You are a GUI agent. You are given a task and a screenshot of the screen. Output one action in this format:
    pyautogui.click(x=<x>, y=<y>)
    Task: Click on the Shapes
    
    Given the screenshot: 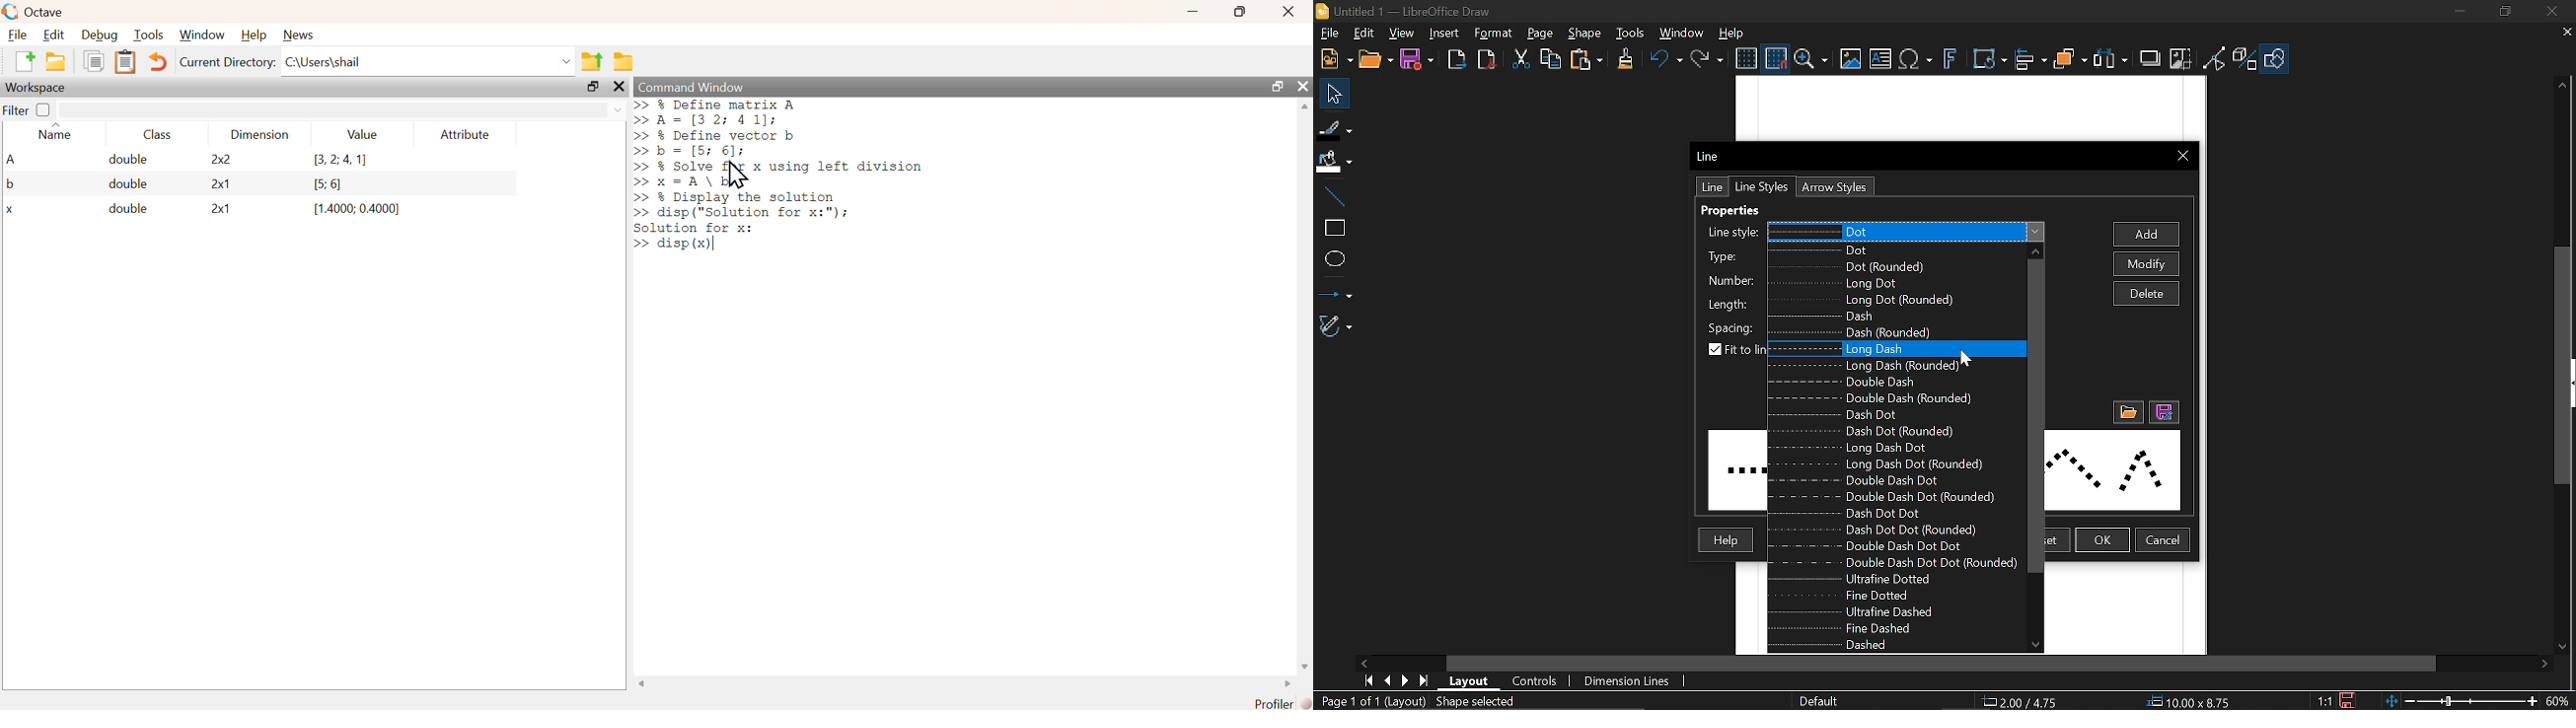 What is the action you would take?
    pyautogui.click(x=2274, y=60)
    